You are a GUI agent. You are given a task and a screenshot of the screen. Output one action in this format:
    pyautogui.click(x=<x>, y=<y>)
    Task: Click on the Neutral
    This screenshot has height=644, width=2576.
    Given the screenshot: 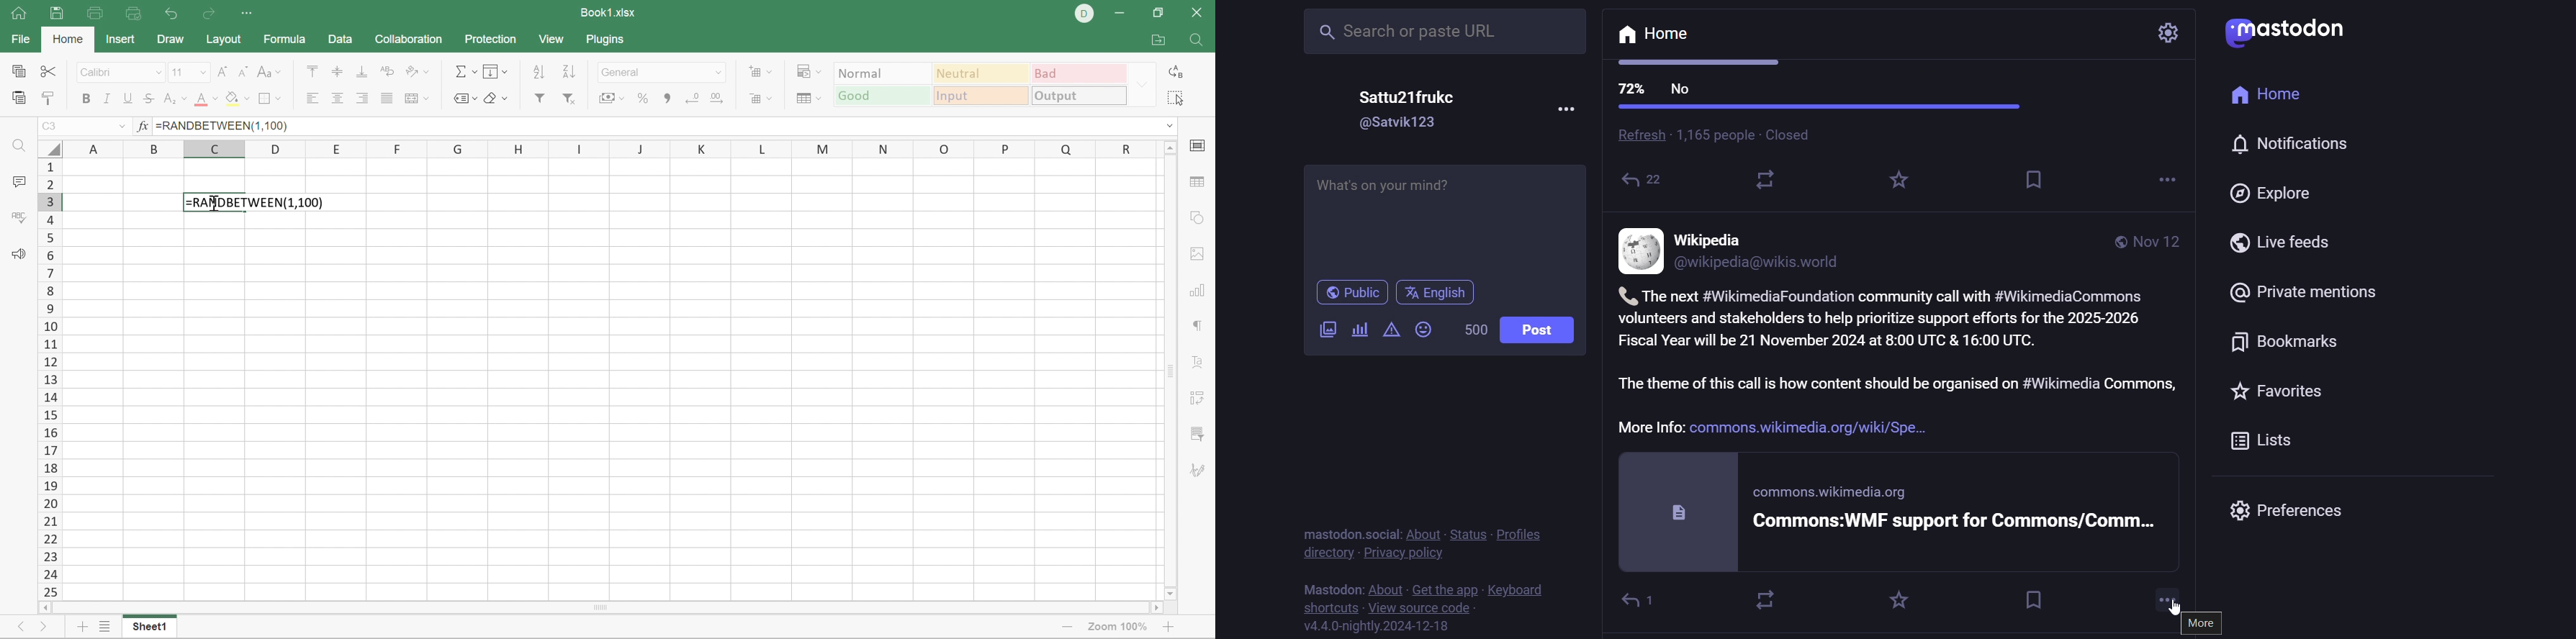 What is the action you would take?
    pyautogui.click(x=979, y=75)
    